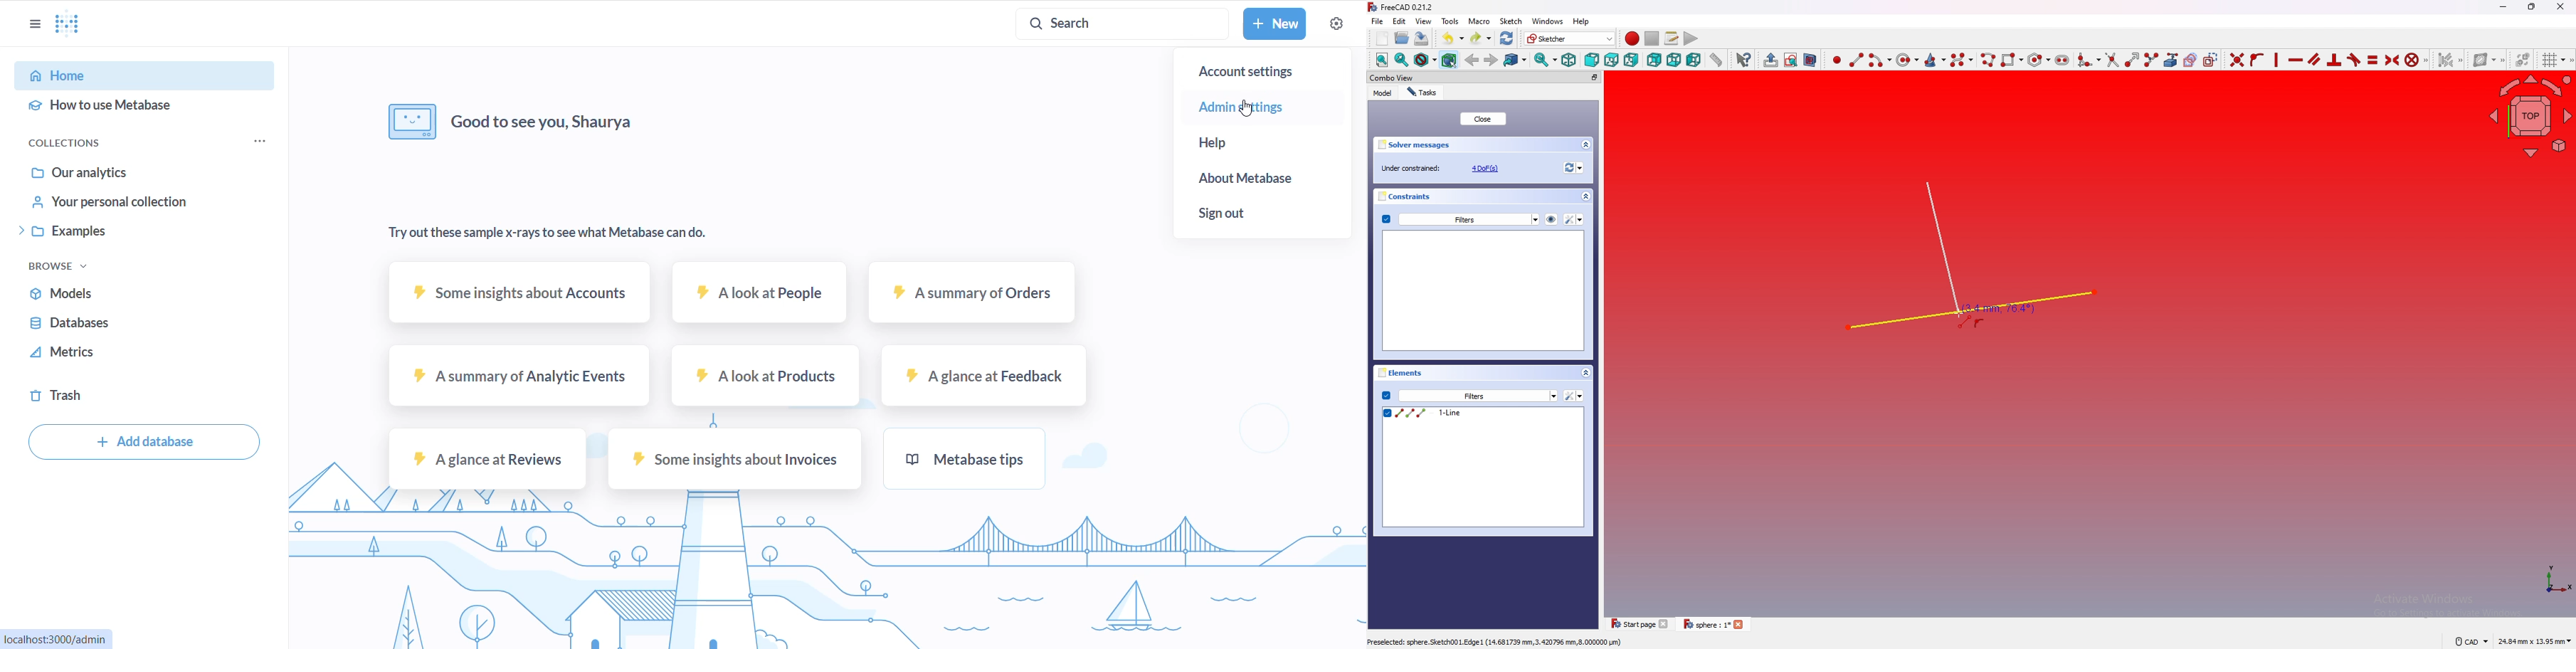 This screenshot has width=2576, height=672. I want to click on Close, so click(2560, 6).